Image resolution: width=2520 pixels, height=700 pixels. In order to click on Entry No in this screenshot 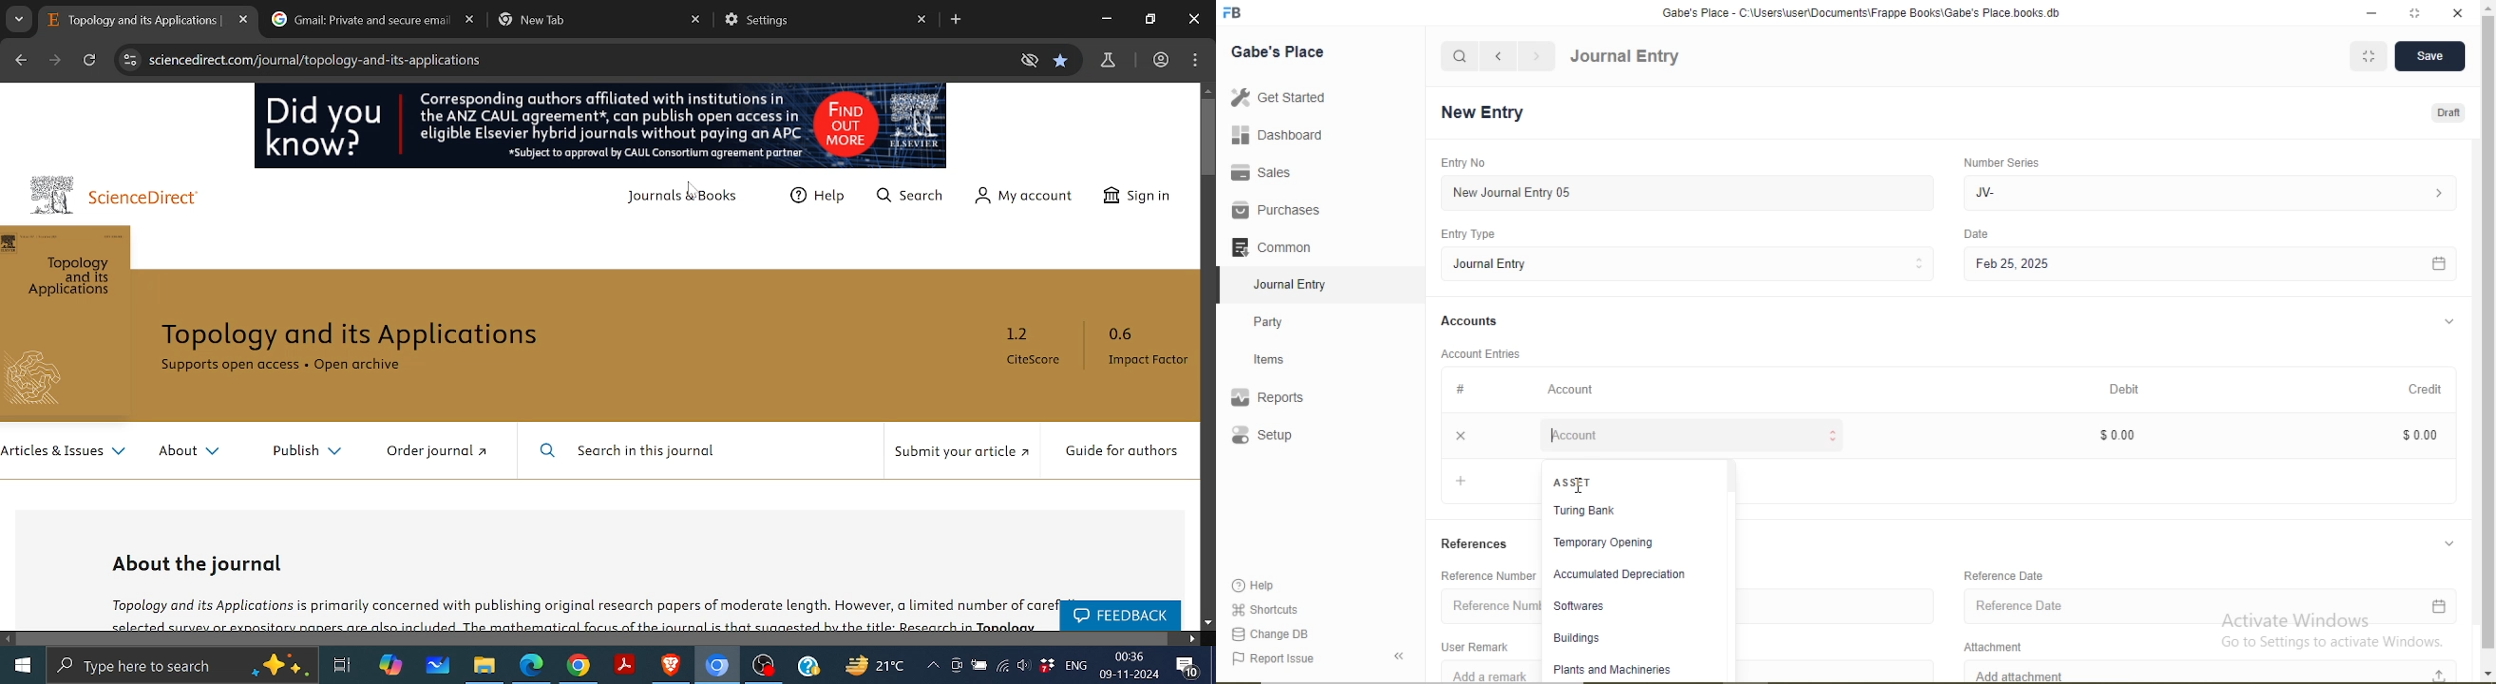, I will do `click(1460, 162)`.